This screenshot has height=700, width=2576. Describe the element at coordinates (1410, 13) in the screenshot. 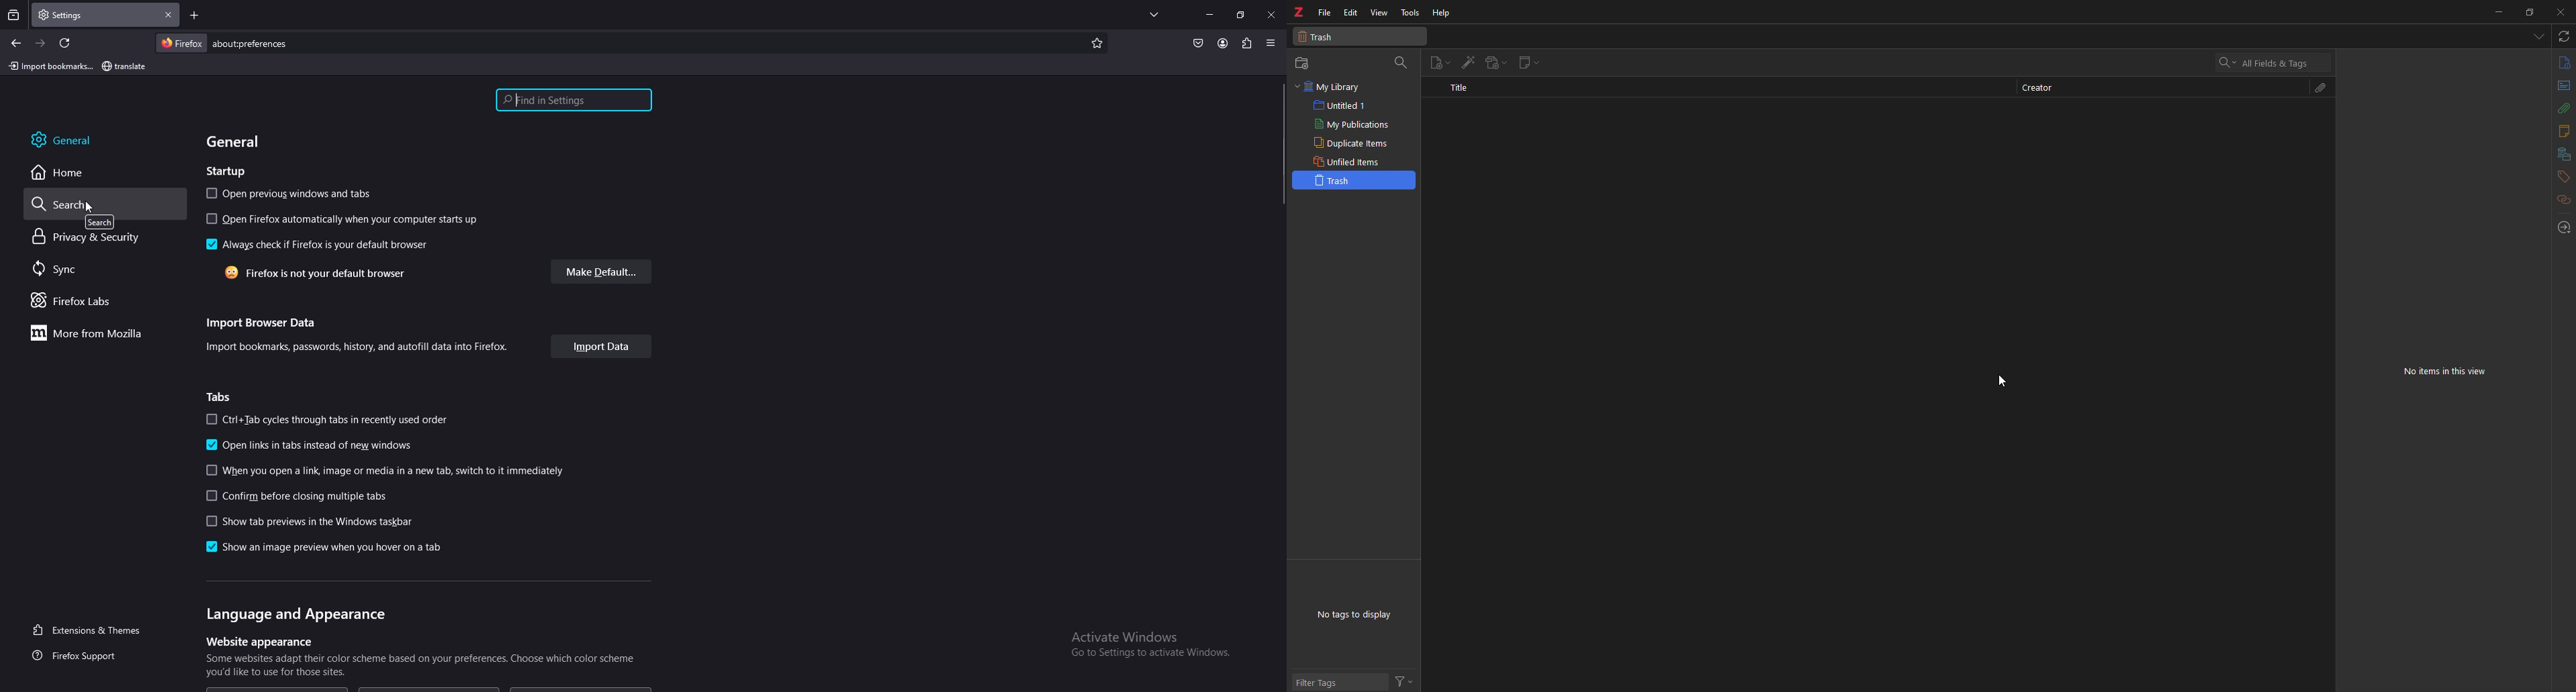

I see `tools` at that location.